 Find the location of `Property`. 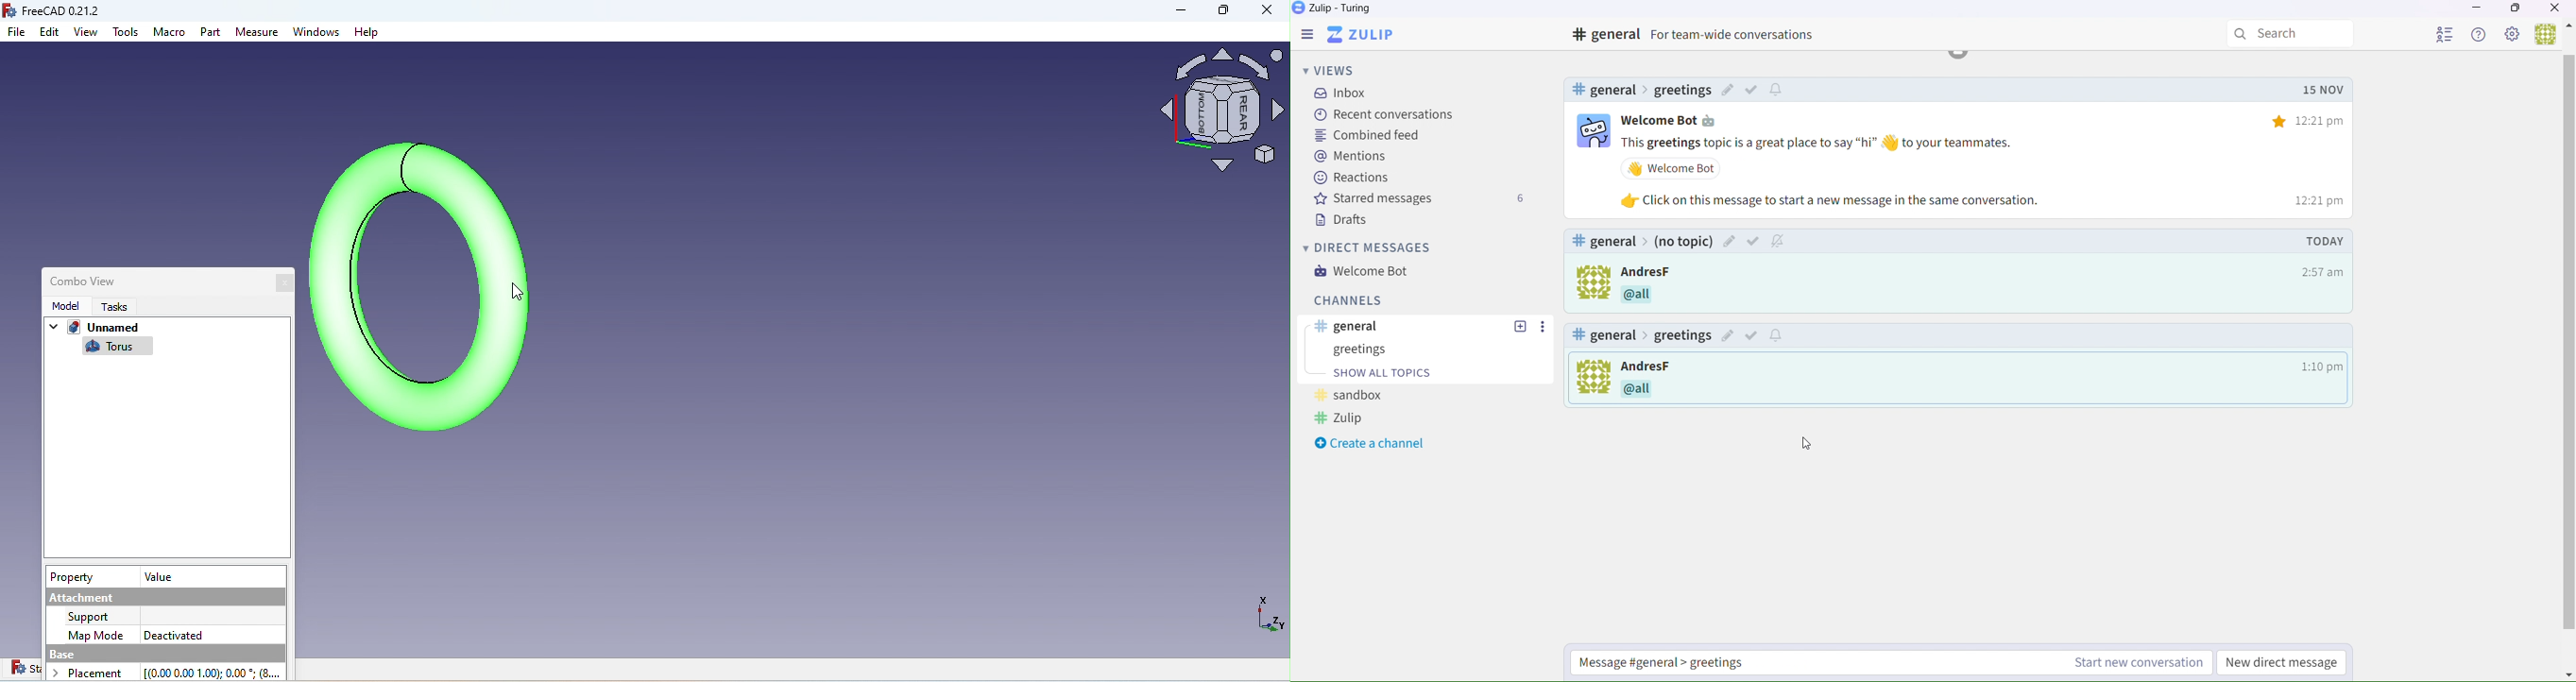

Property is located at coordinates (76, 577).